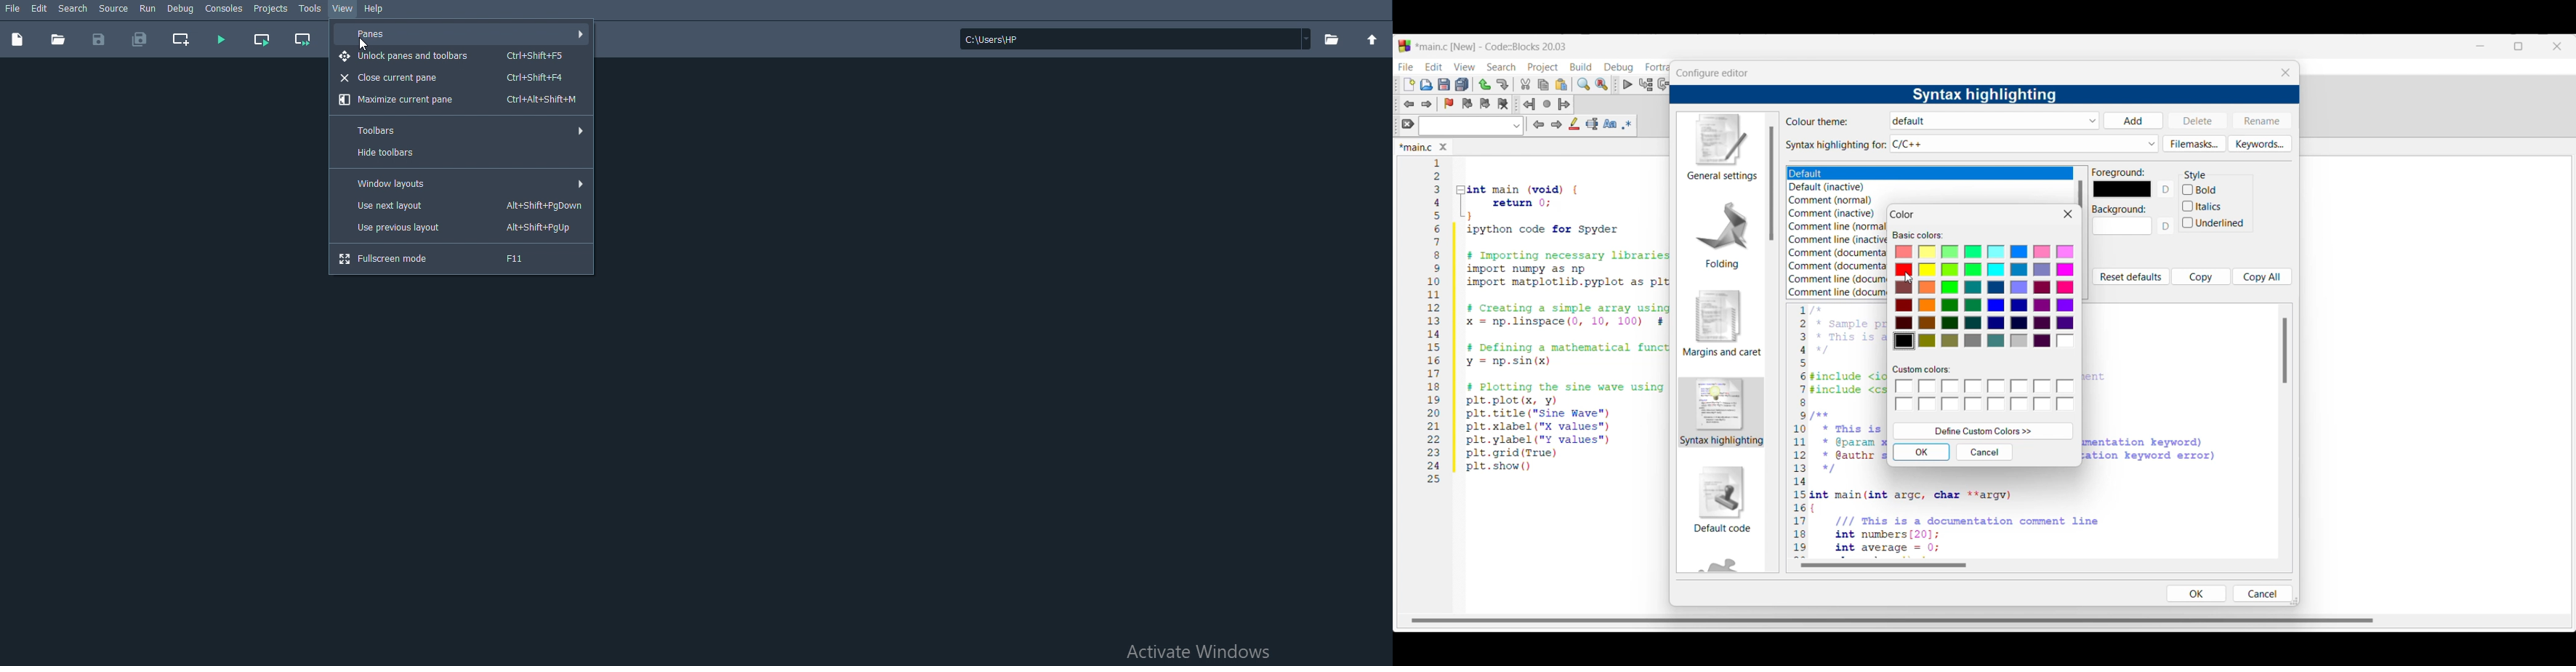  I want to click on Indicates syntax highlighting options, so click(1837, 146).